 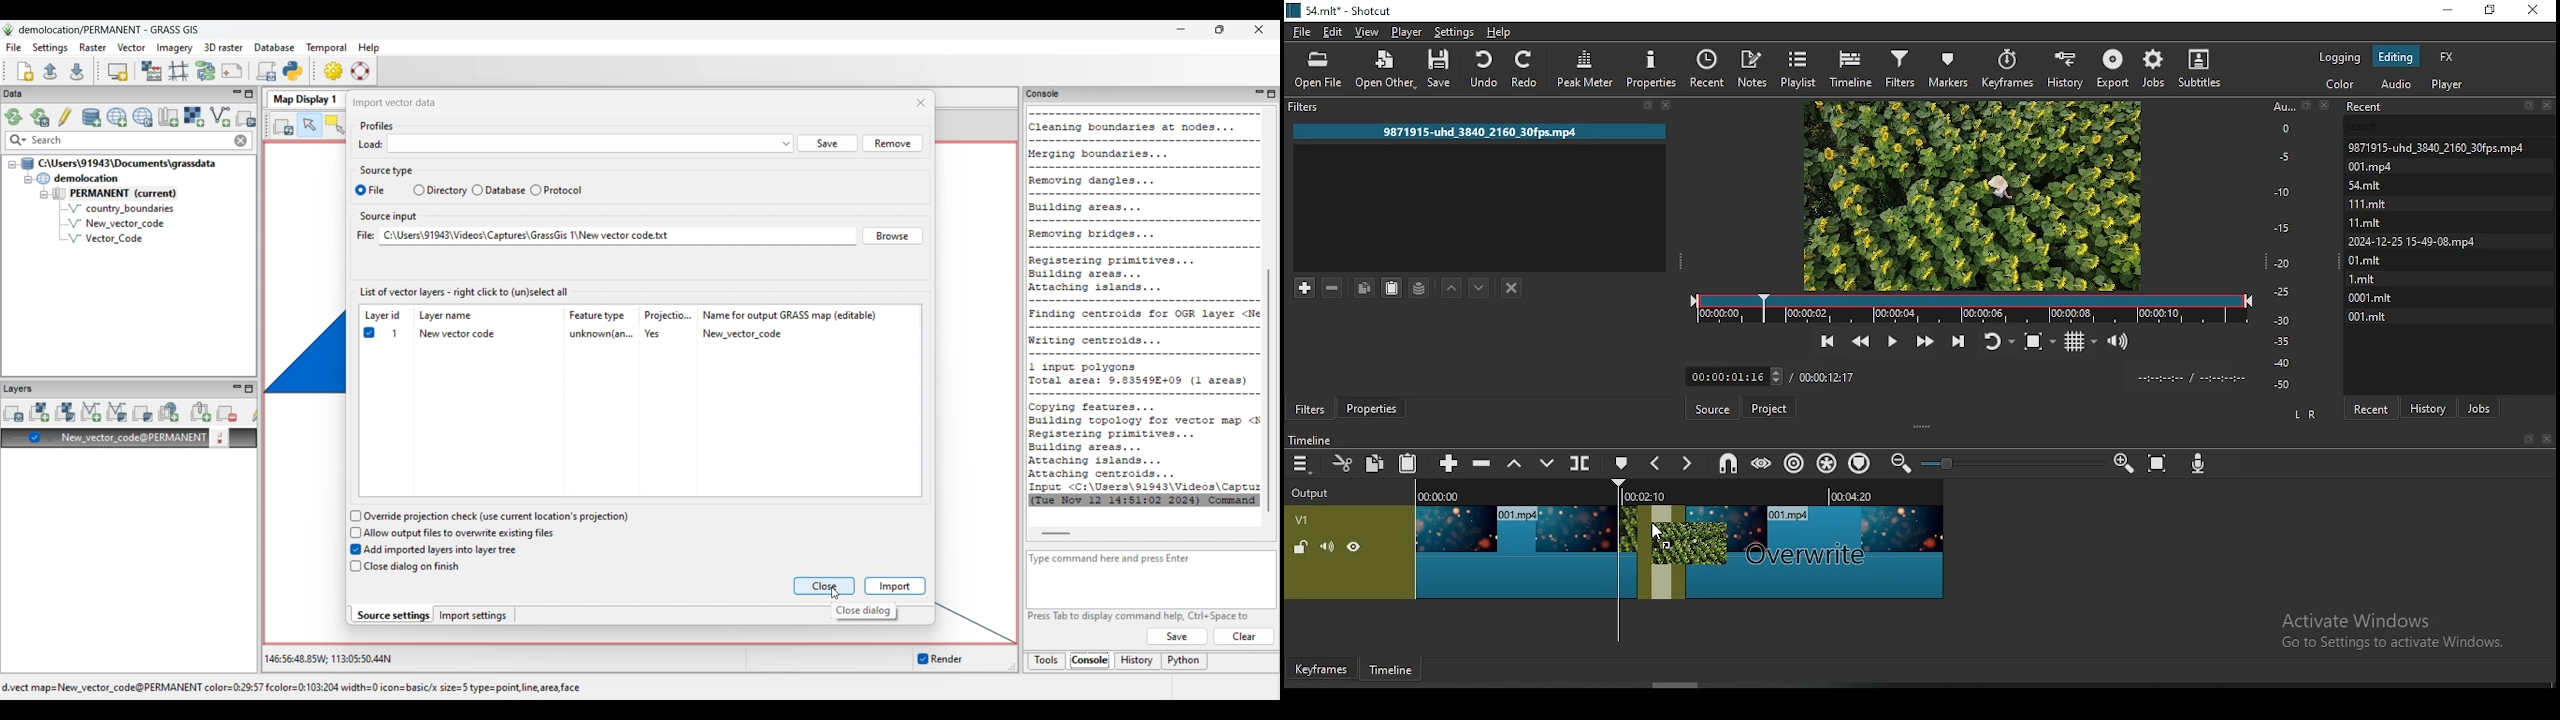 I want to click on properties, so click(x=1369, y=409).